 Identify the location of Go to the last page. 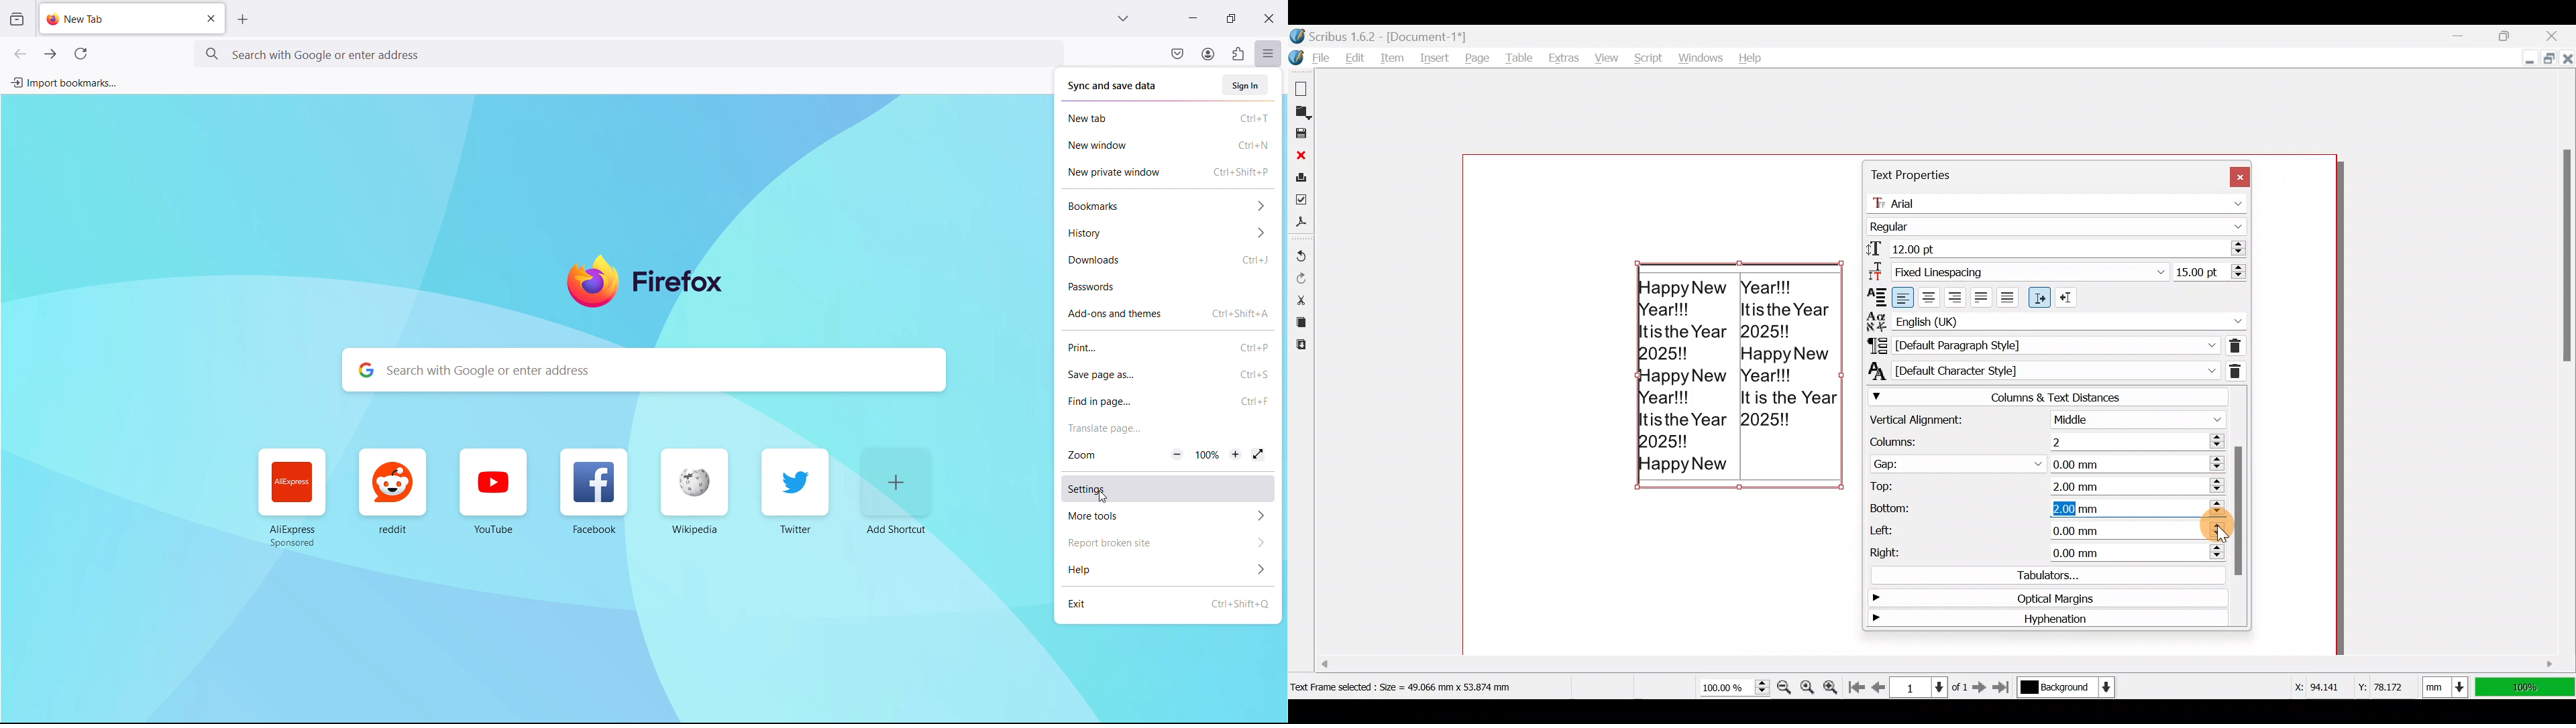
(2004, 687).